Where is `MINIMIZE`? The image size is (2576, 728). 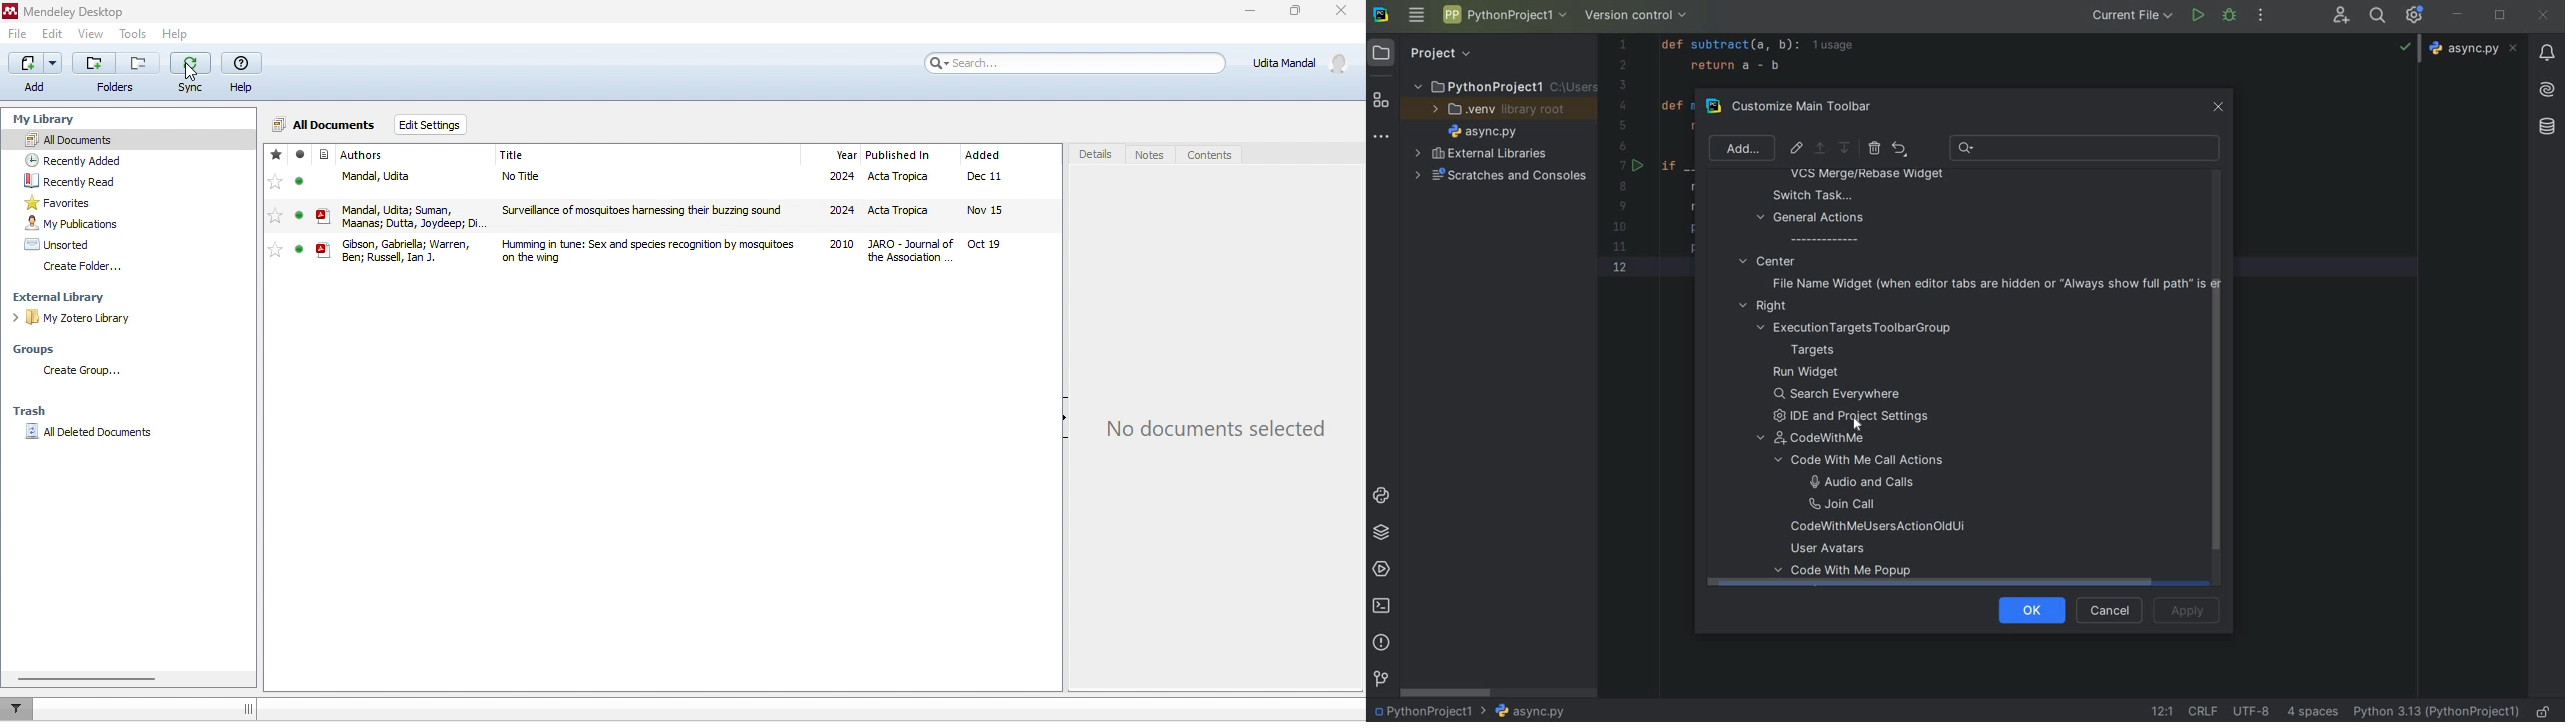
MINIMIZE is located at coordinates (2459, 15).